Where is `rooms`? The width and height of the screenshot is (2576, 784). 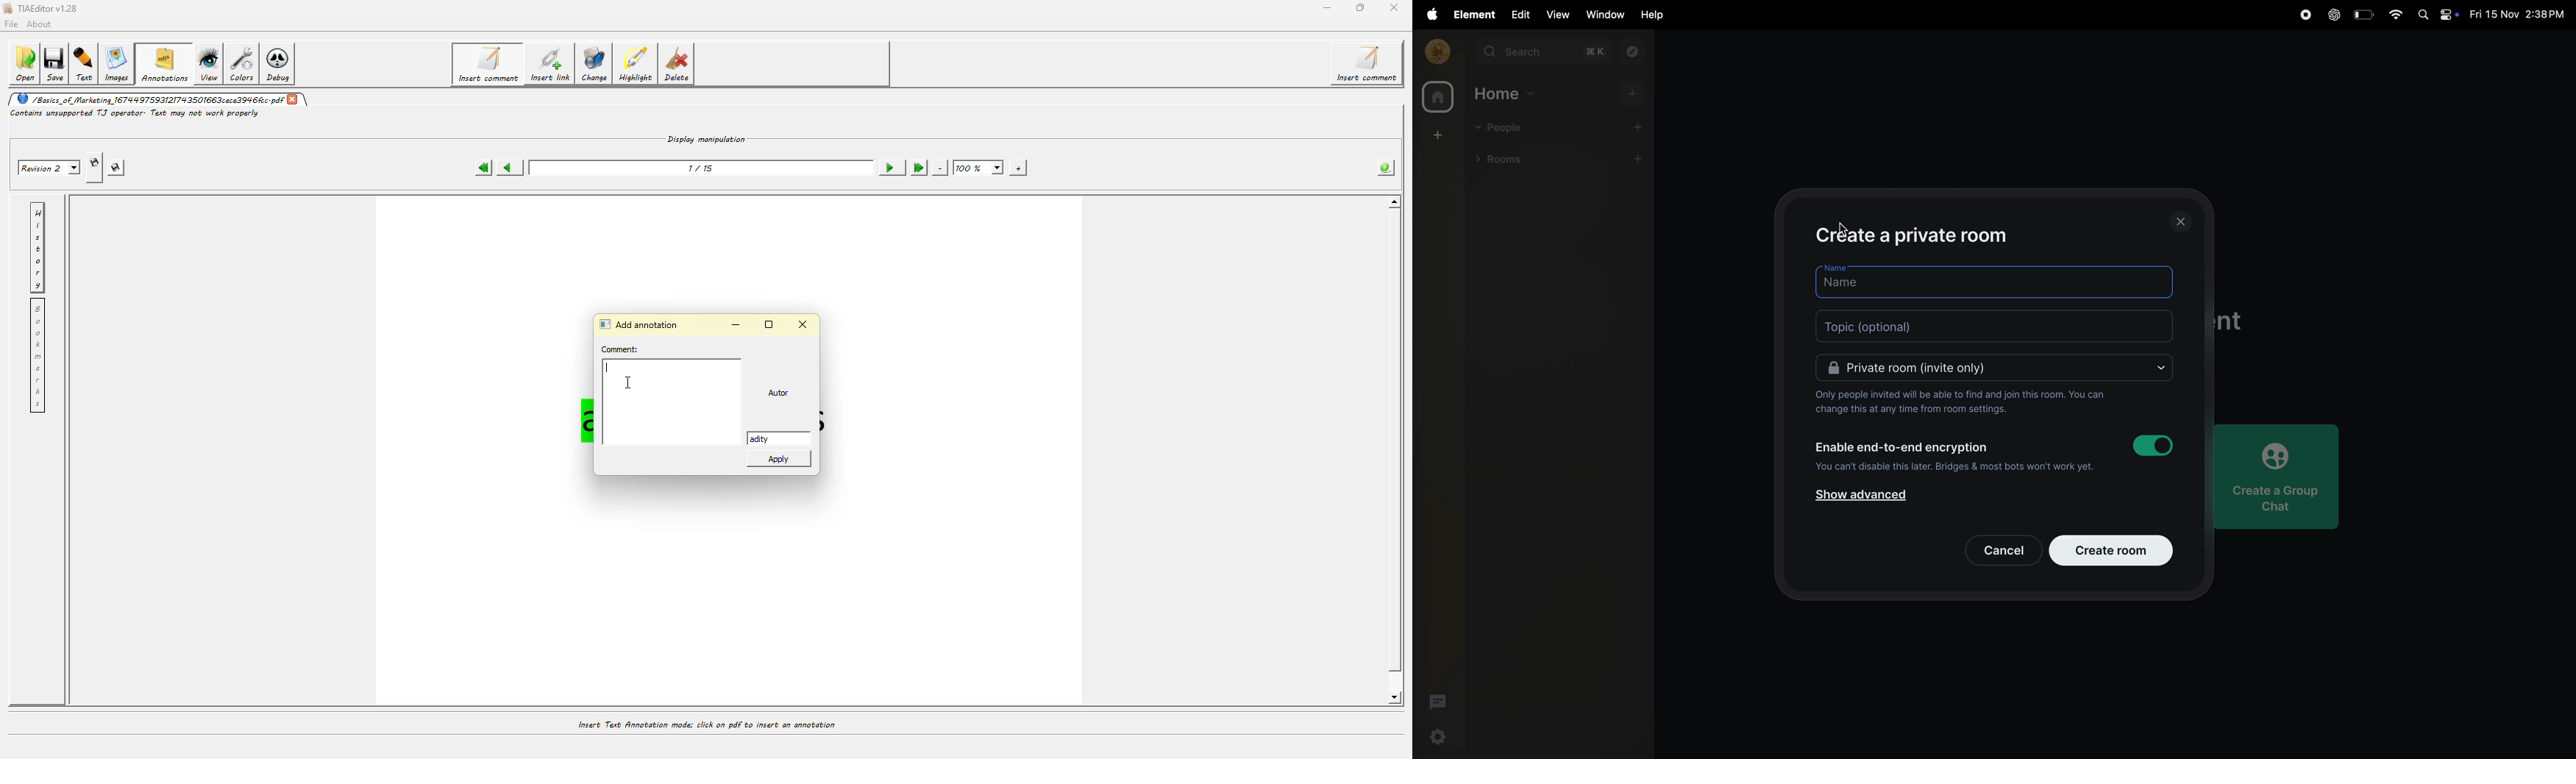
rooms is located at coordinates (1504, 158).